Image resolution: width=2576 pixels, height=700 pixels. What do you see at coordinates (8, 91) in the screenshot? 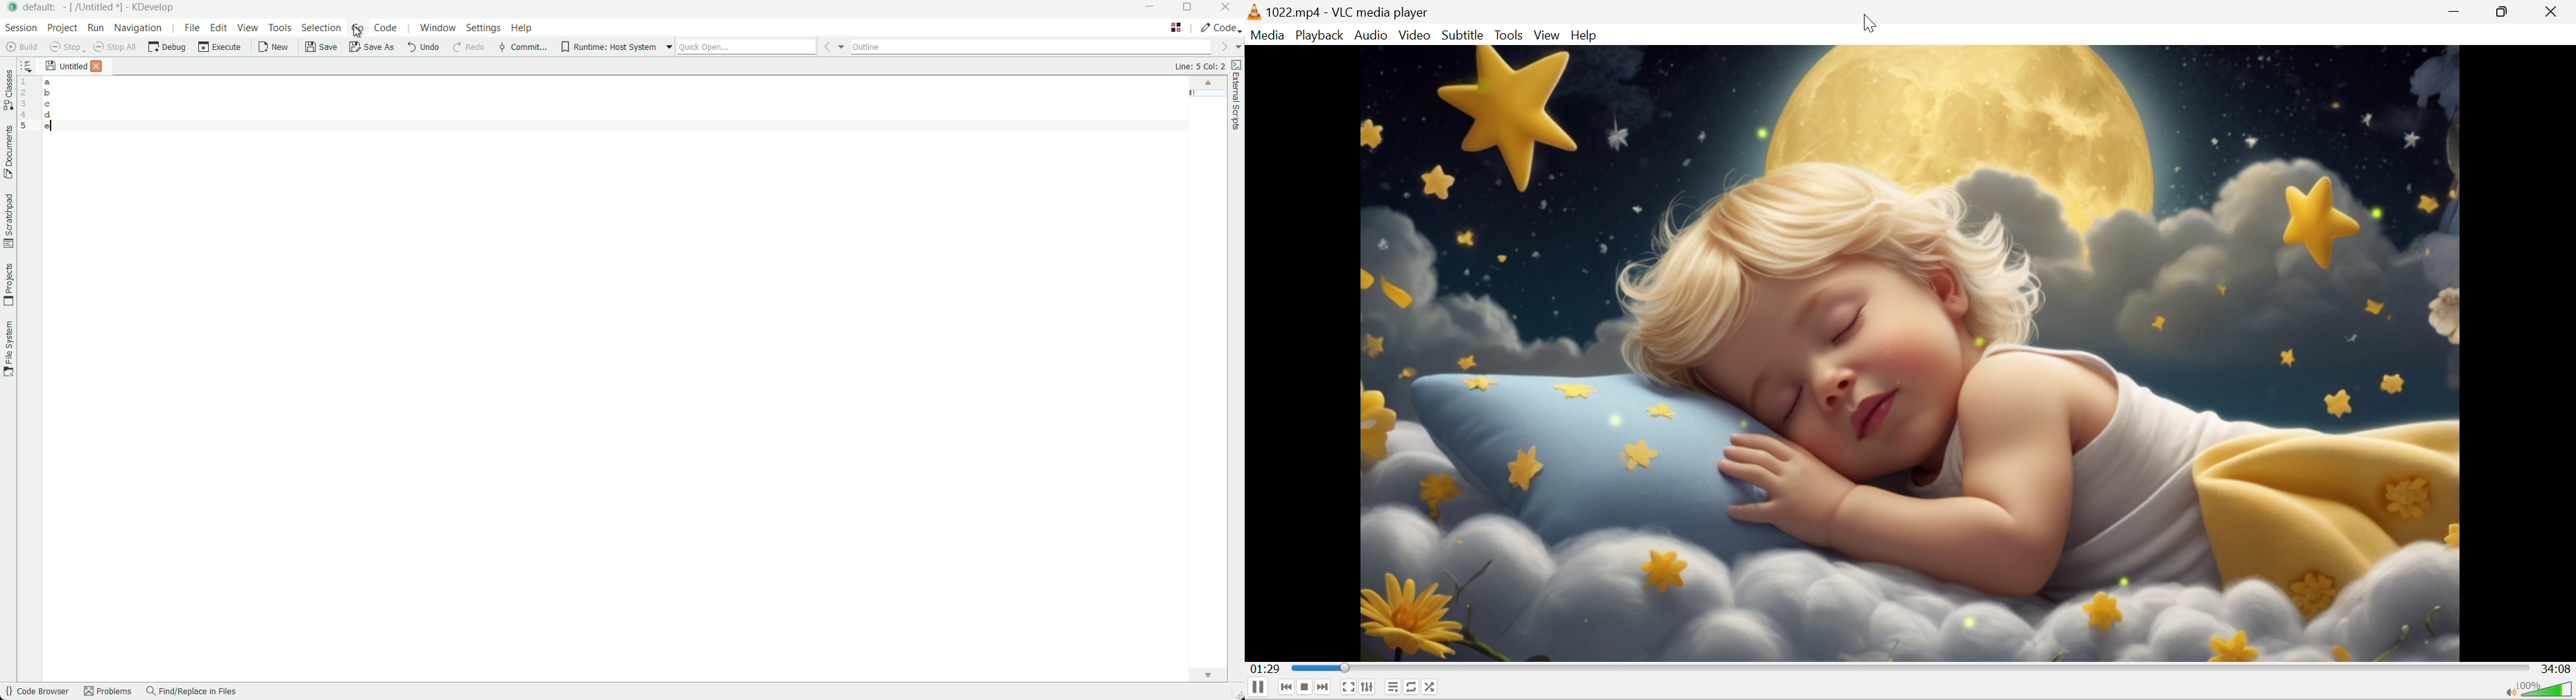
I see `classes` at bounding box center [8, 91].